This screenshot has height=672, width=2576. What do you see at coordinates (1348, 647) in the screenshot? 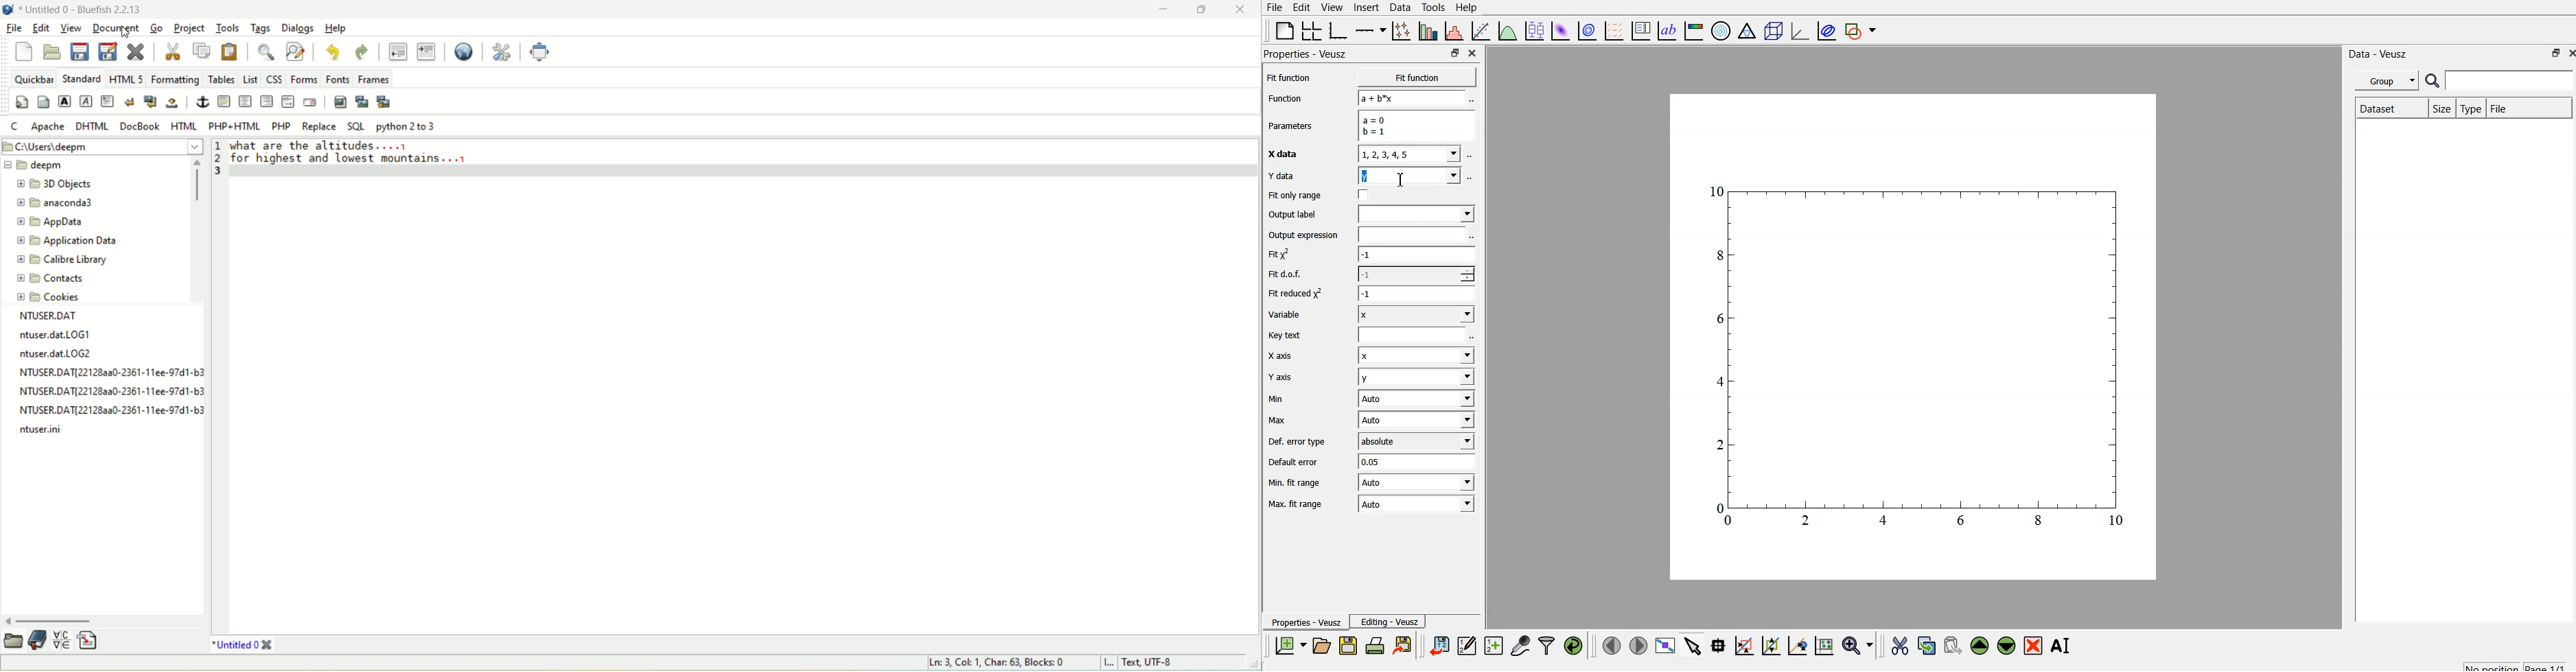
I see `save` at bounding box center [1348, 647].